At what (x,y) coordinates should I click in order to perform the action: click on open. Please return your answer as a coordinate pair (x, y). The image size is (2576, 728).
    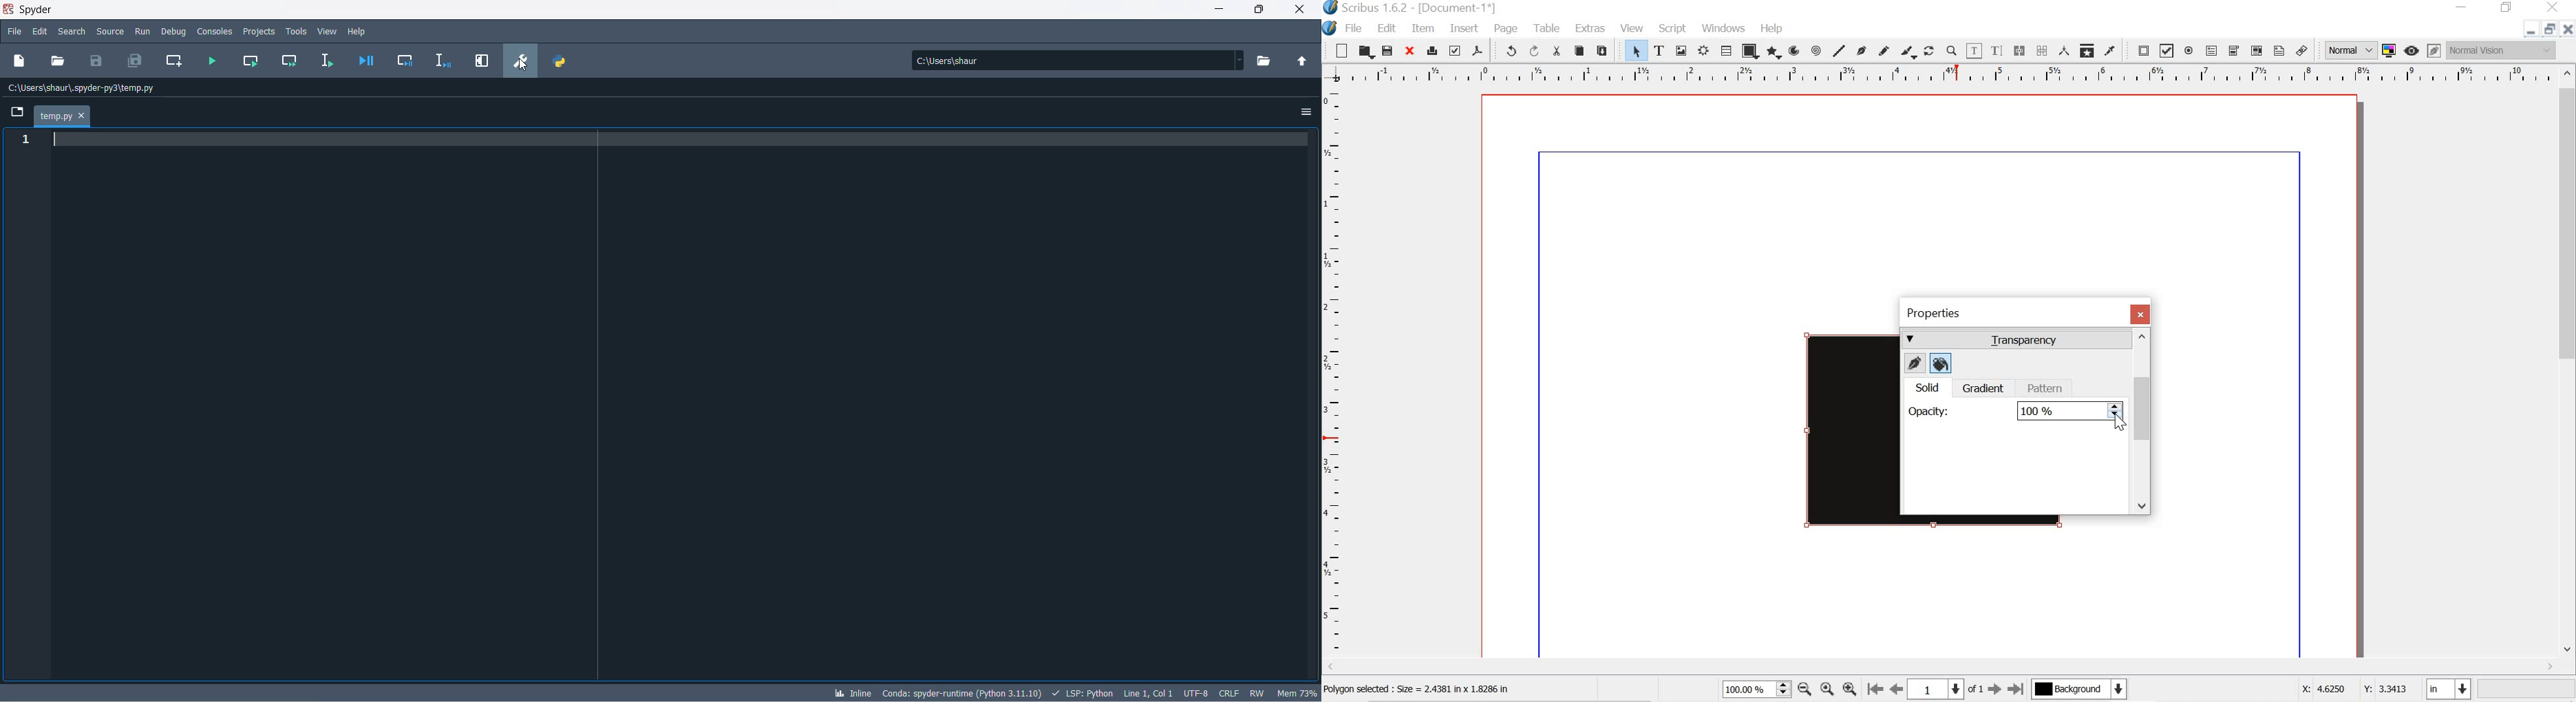
    Looking at the image, I should click on (1365, 50).